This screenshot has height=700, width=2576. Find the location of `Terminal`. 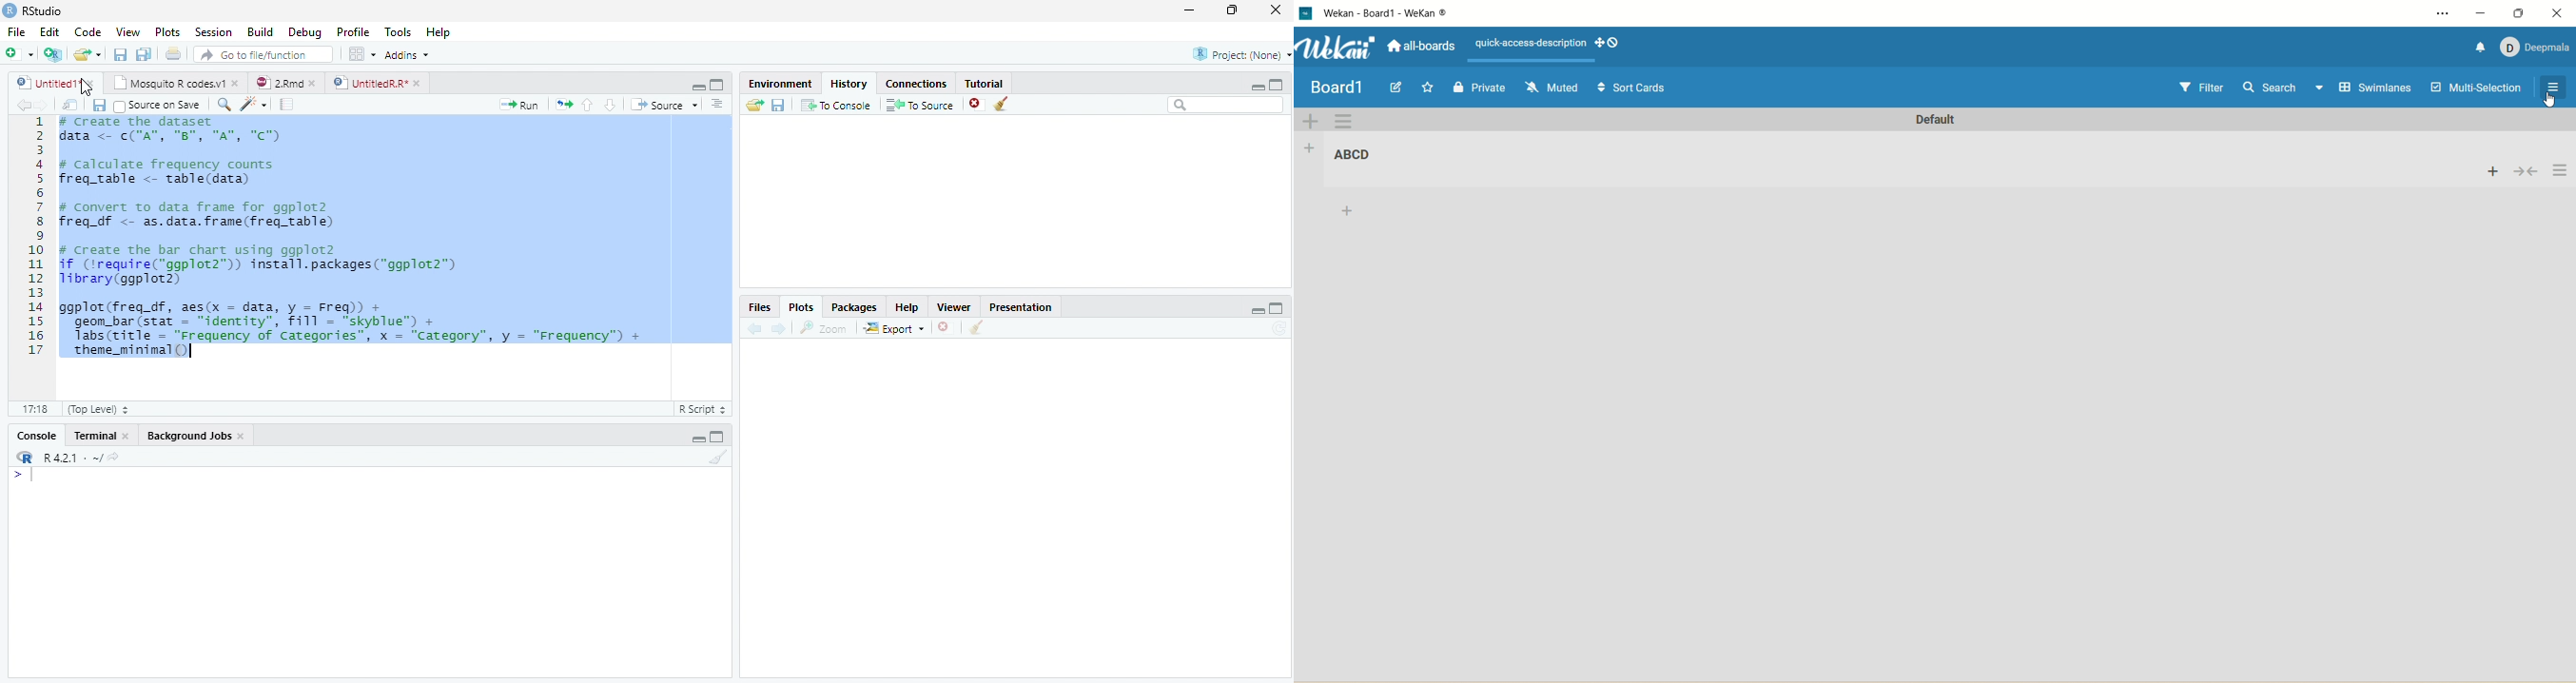

Terminal is located at coordinates (102, 435).